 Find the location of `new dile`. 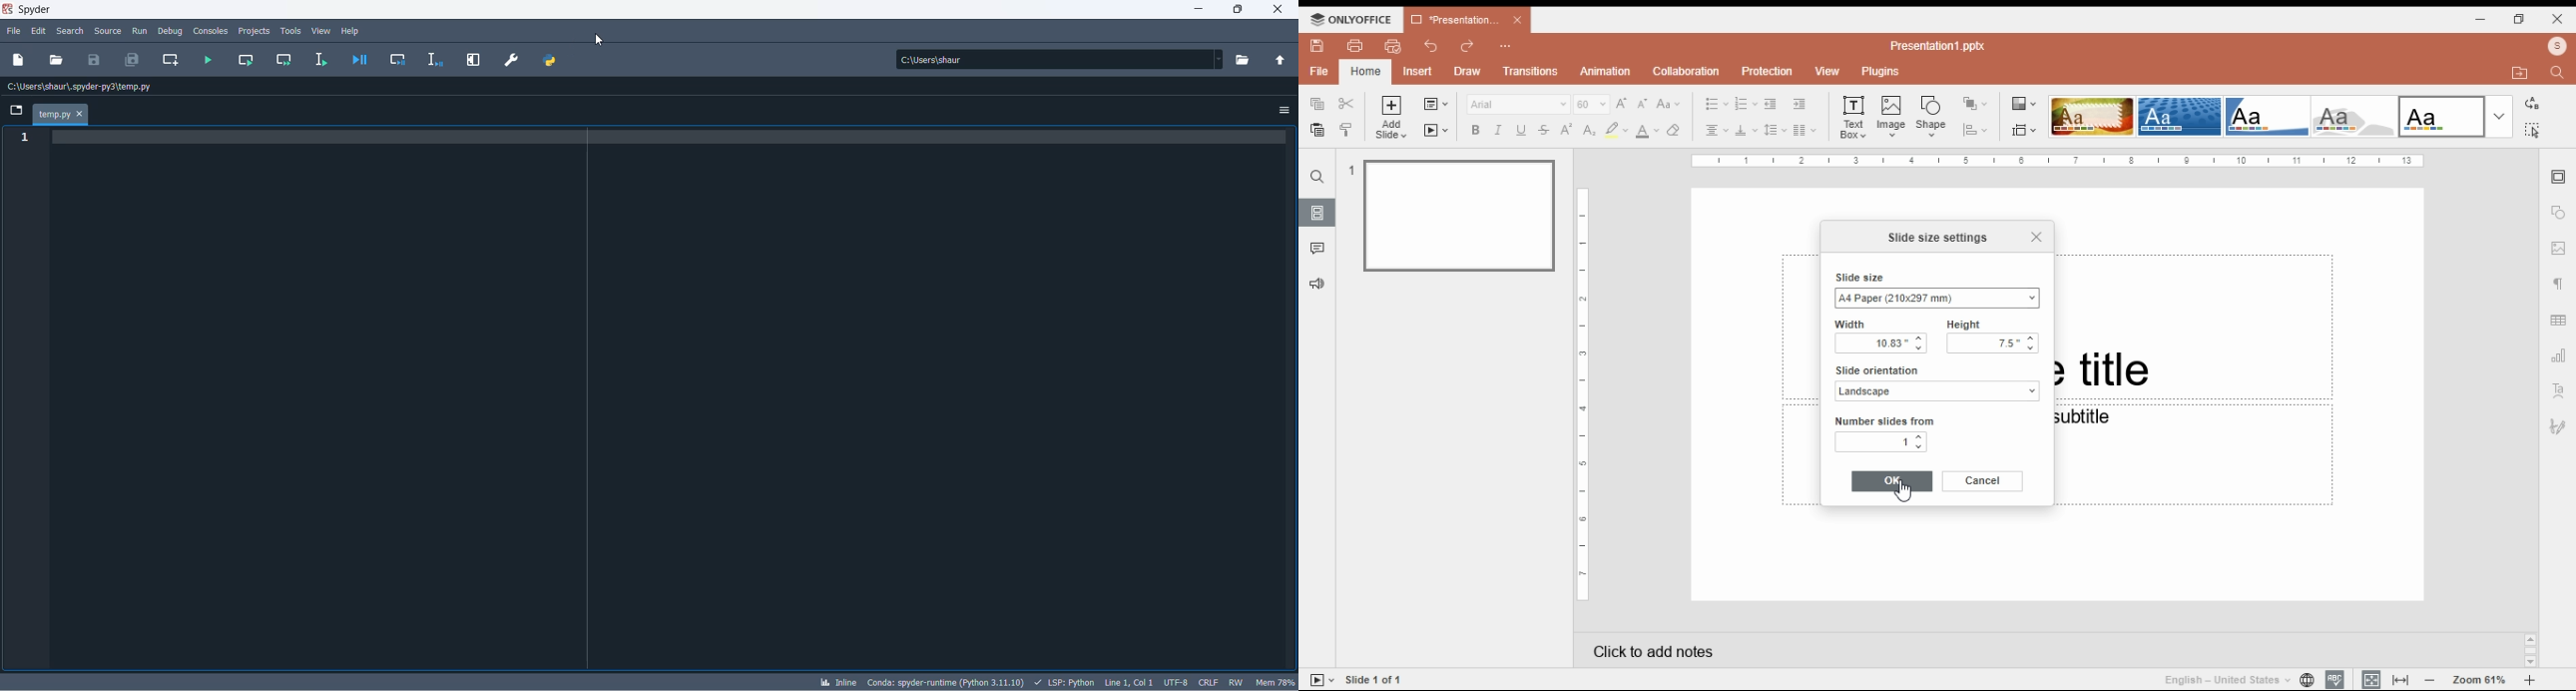

new dile is located at coordinates (19, 59).